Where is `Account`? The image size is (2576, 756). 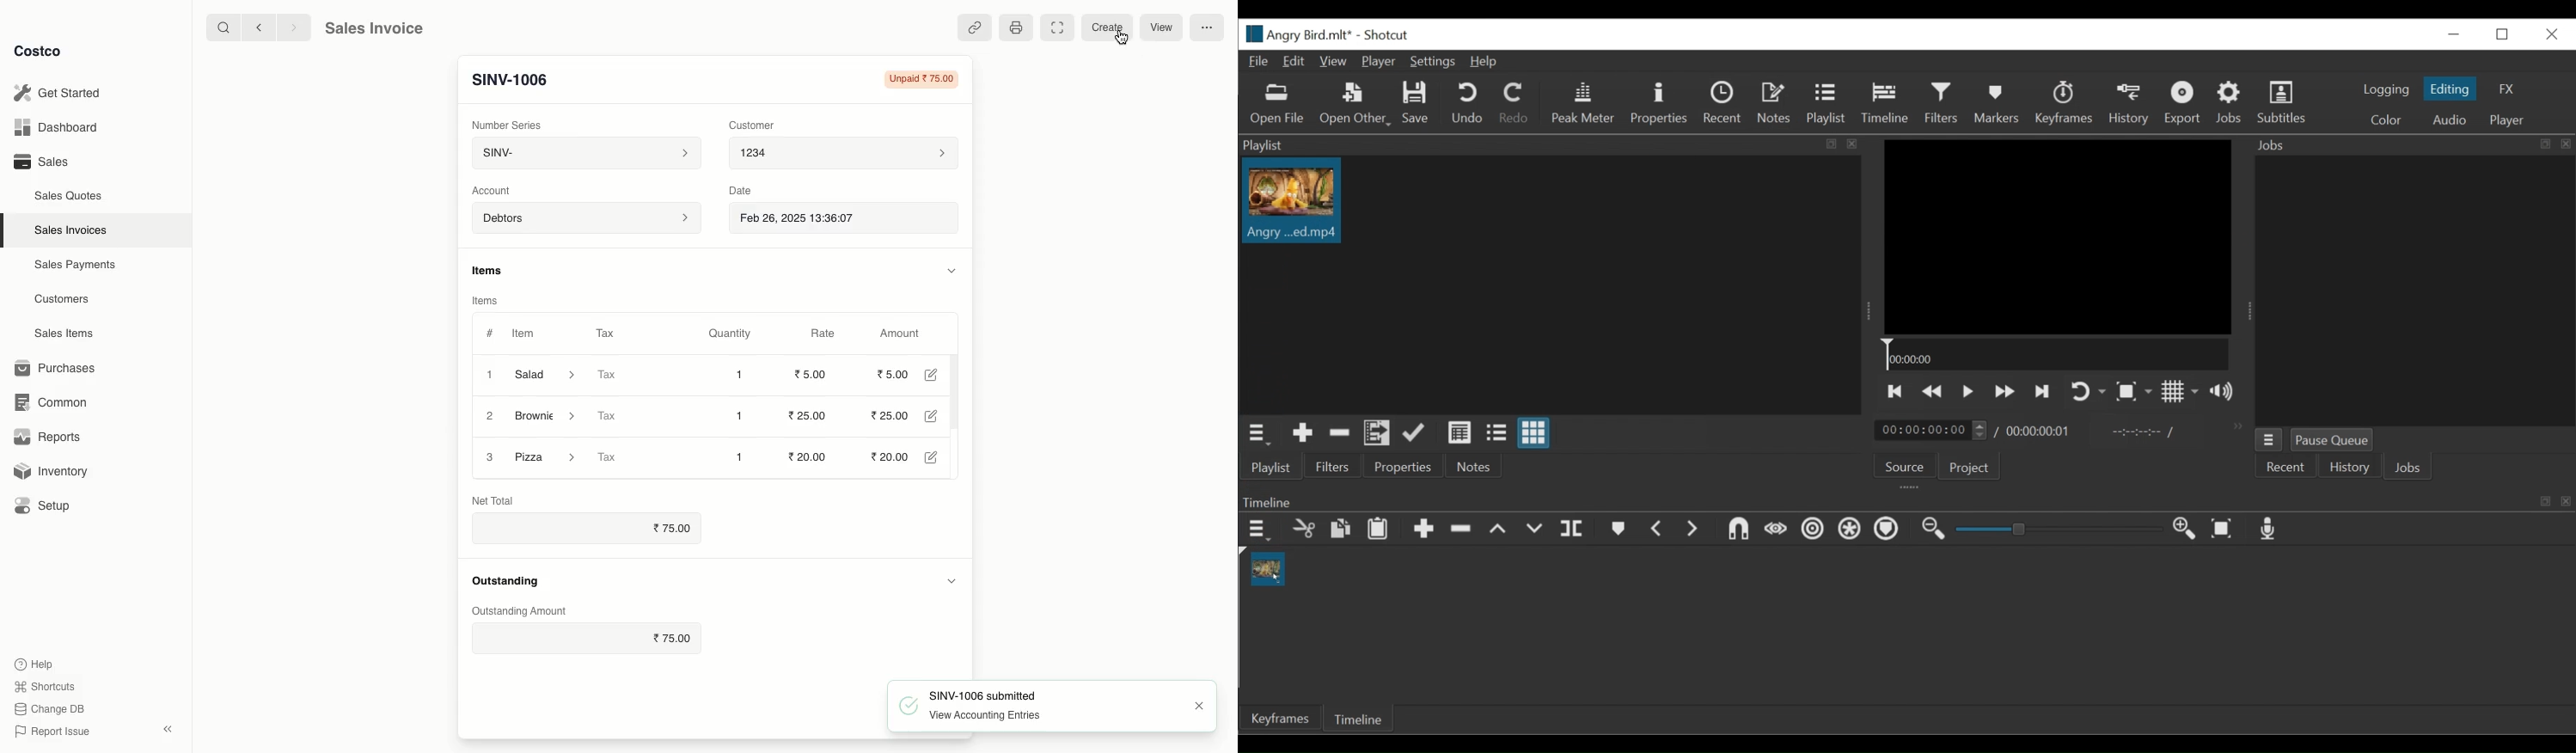 Account is located at coordinates (586, 221).